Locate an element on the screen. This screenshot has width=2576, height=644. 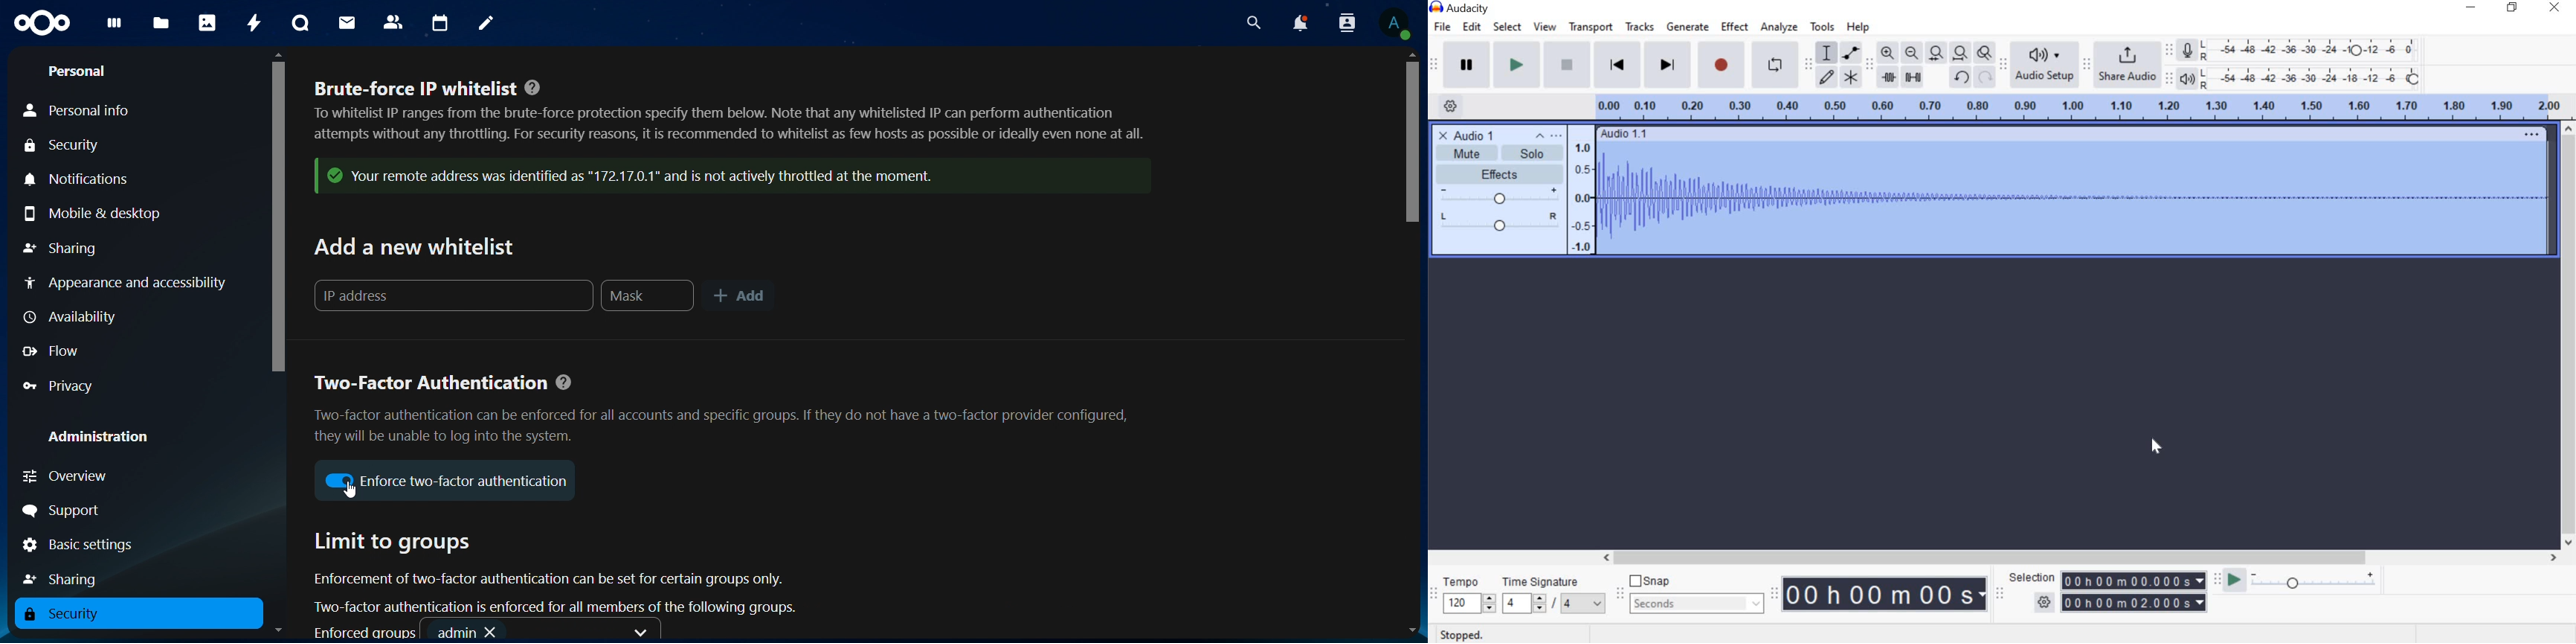
Enable Looping is located at coordinates (1775, 64).